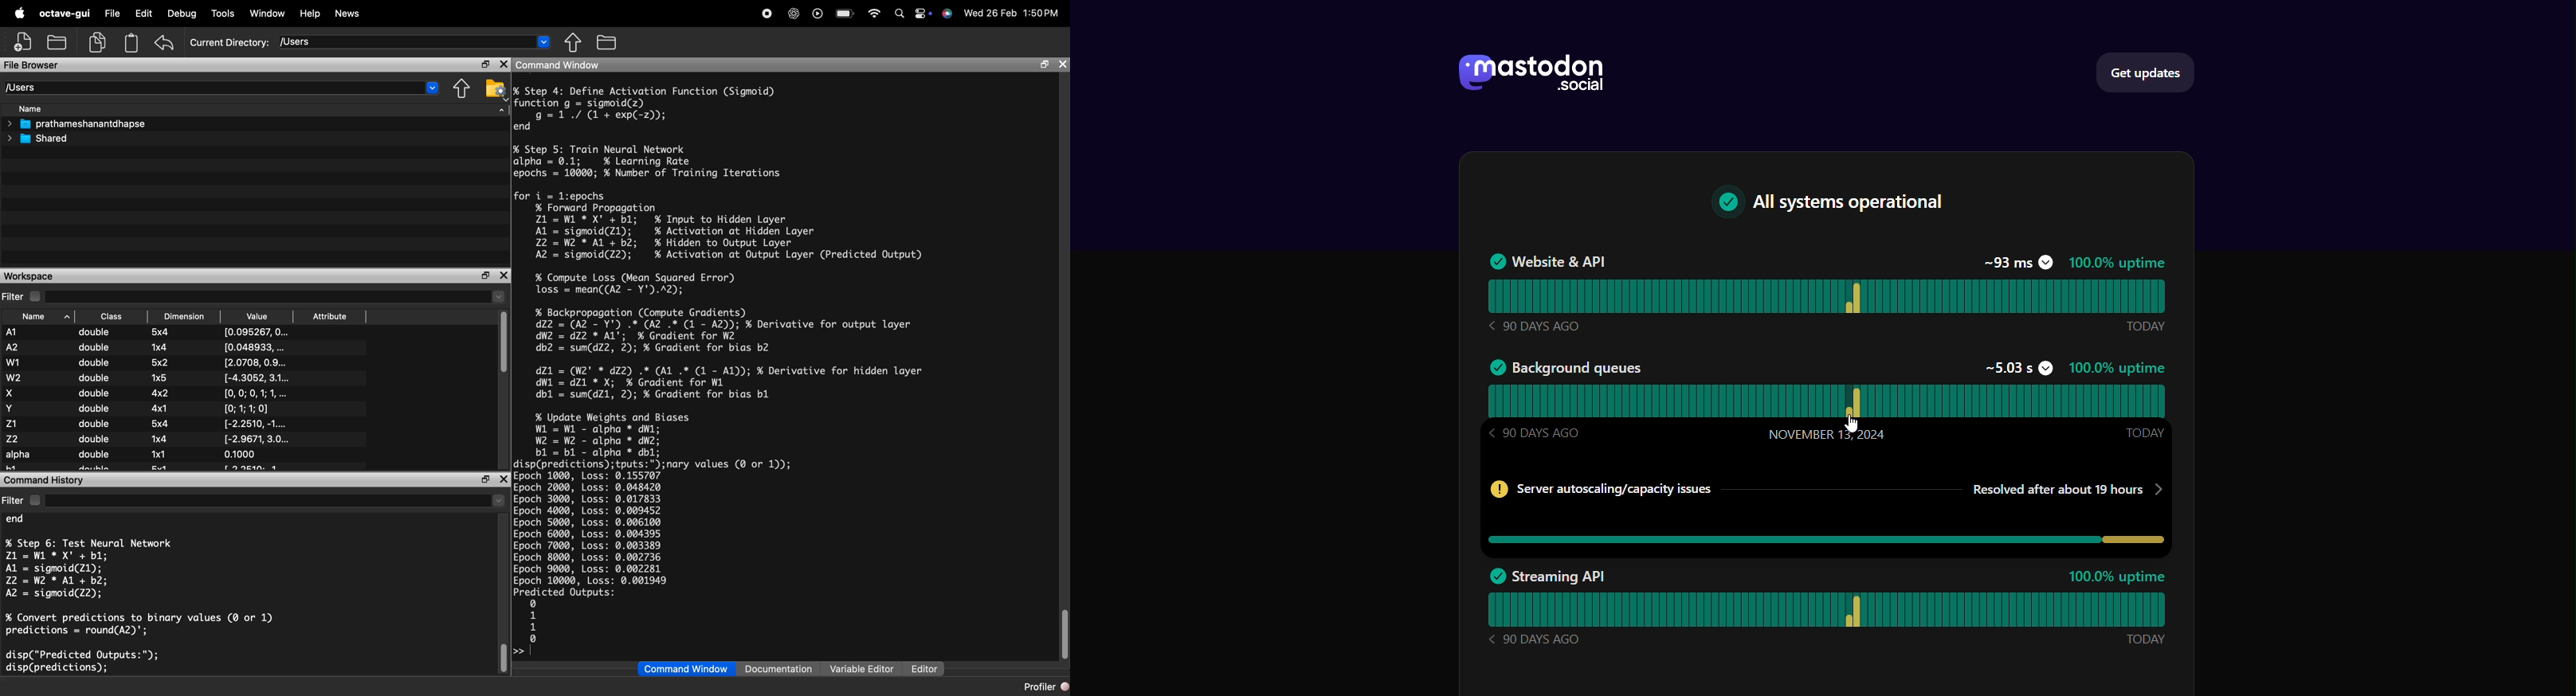  Describe the element at coordinates (2119, 577) in the screenshot. I see `100.0% uptime` at that location.